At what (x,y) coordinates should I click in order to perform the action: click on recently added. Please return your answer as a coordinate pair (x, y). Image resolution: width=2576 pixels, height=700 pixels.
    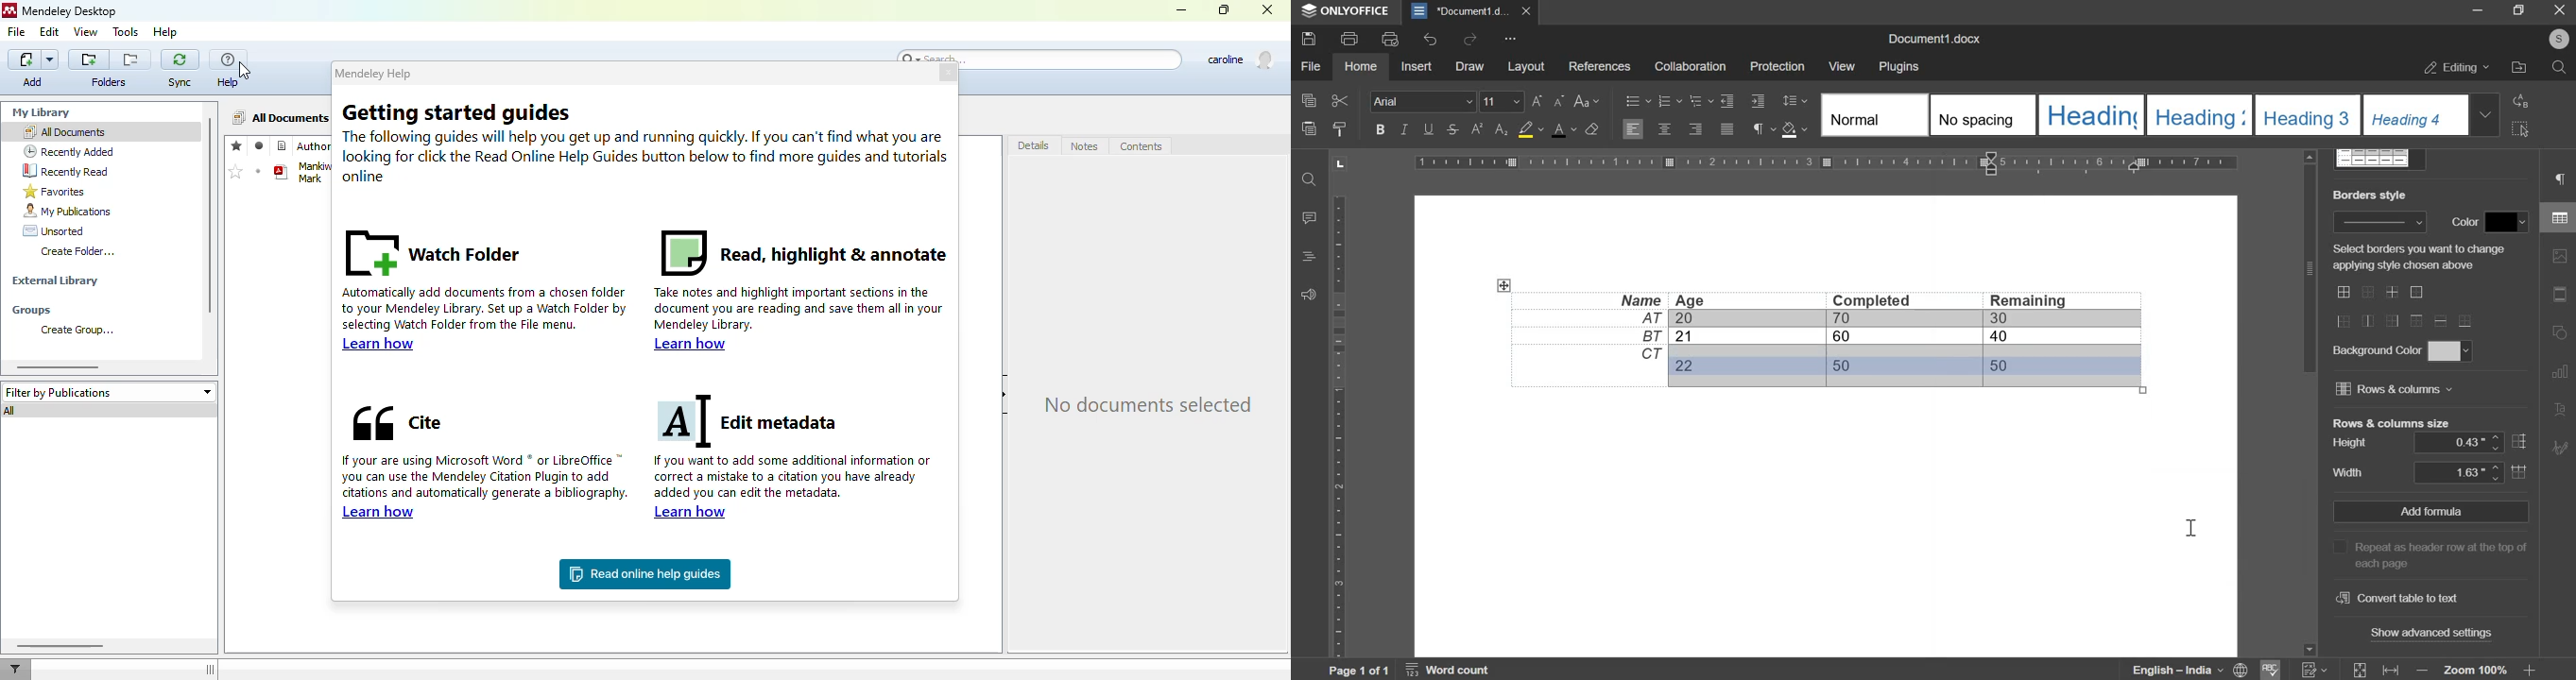
    Looking at the image, I should click on (69, 151).